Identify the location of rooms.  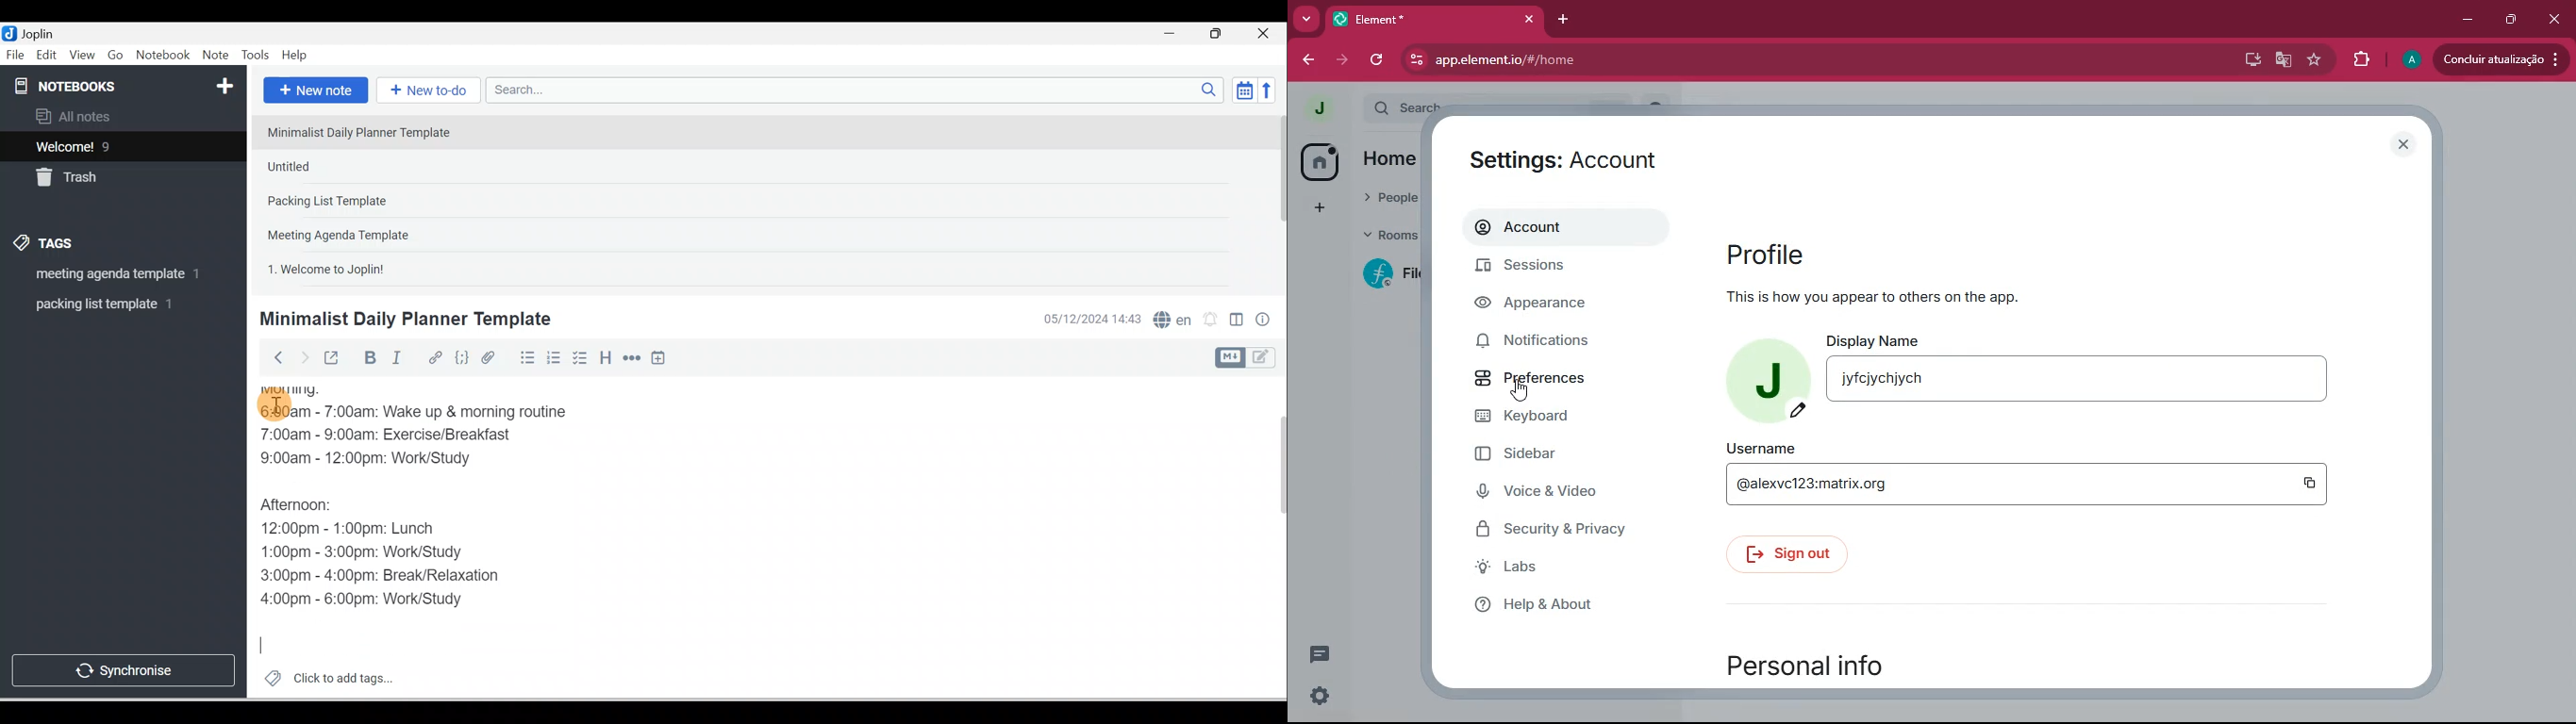
(1388, 237).